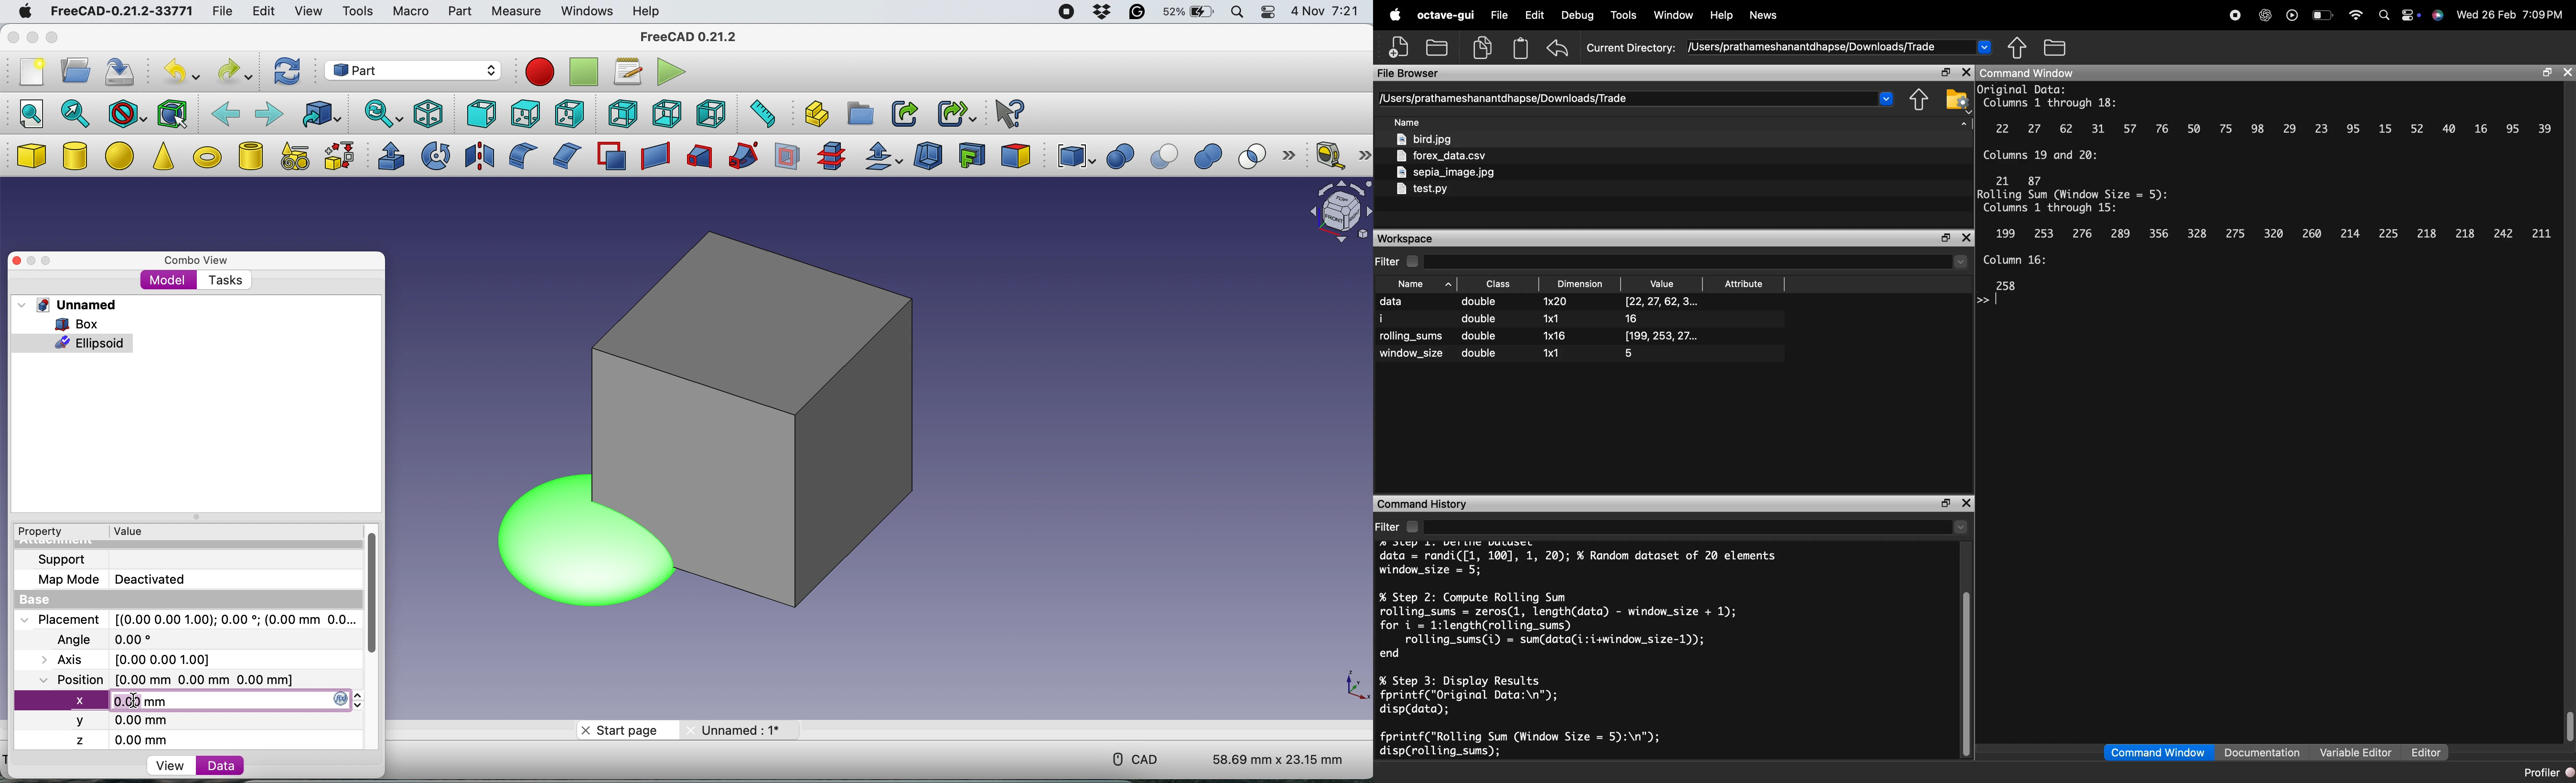 The height and width of the screenshot is (784, 2576). What do you see at coordinates (234, 72) in the screenshot?
I see `redo` at bounding box center [234, 72].